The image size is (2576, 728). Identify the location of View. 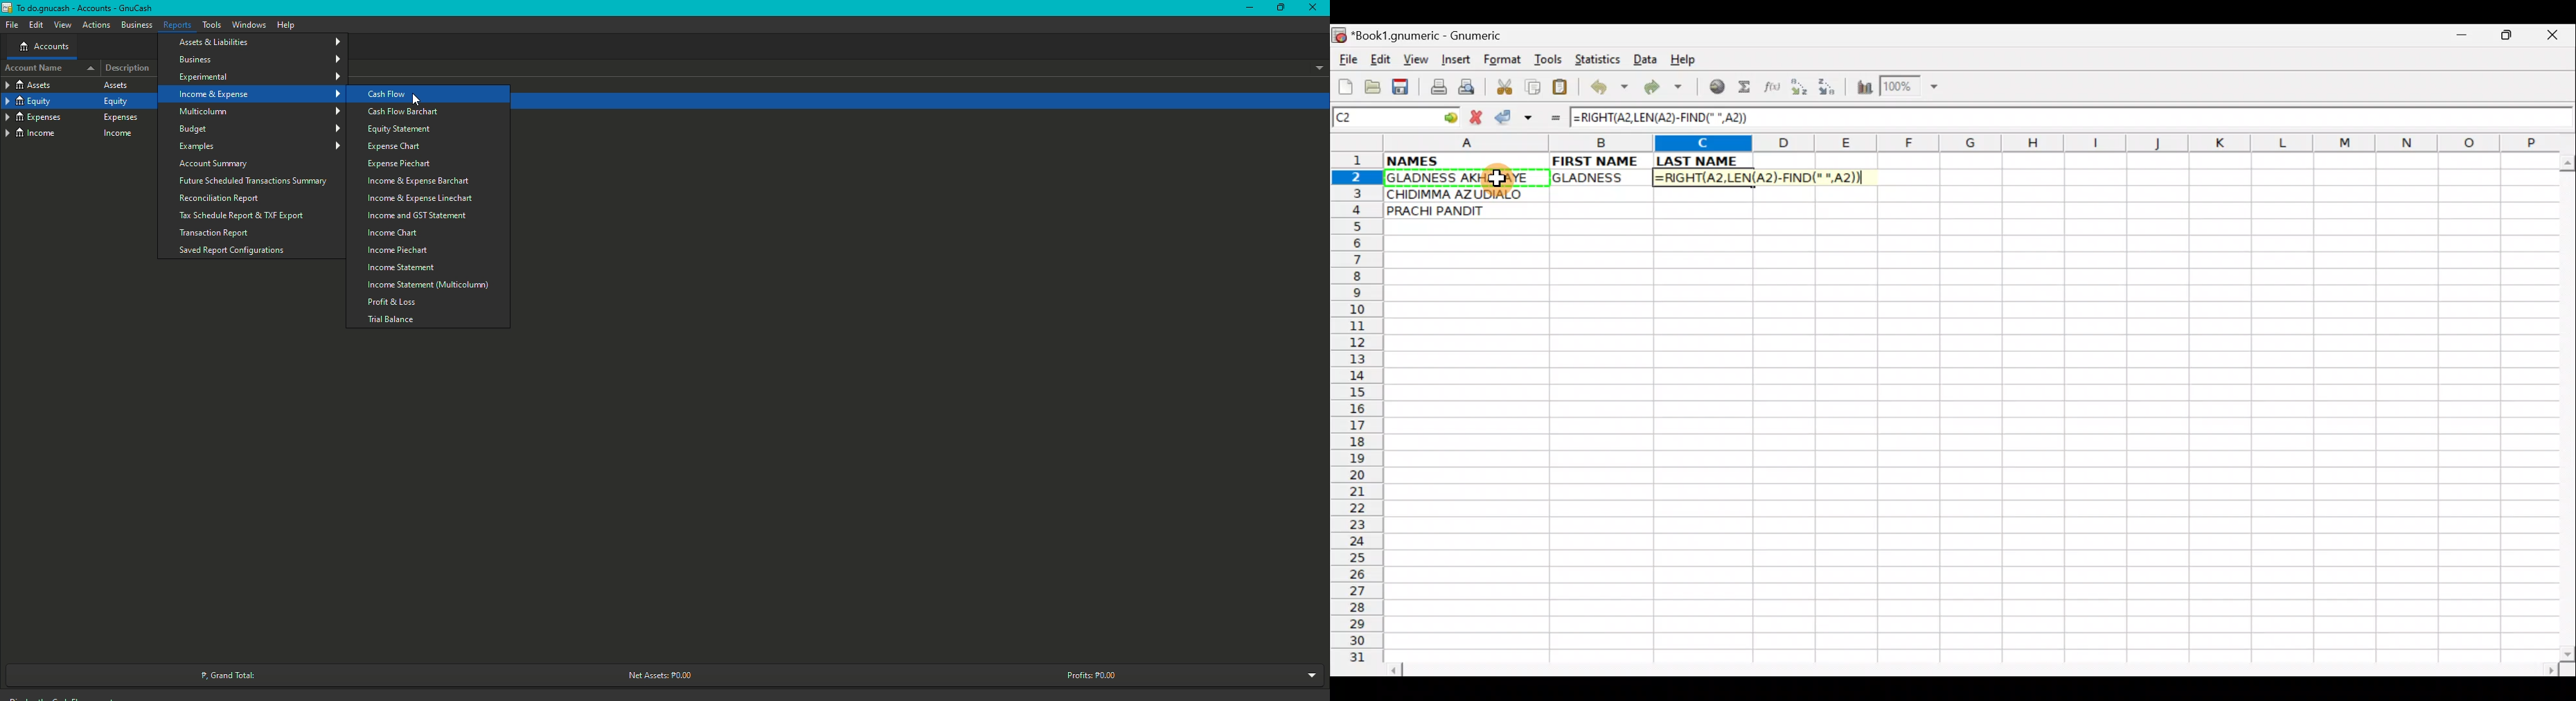
(64, 24).